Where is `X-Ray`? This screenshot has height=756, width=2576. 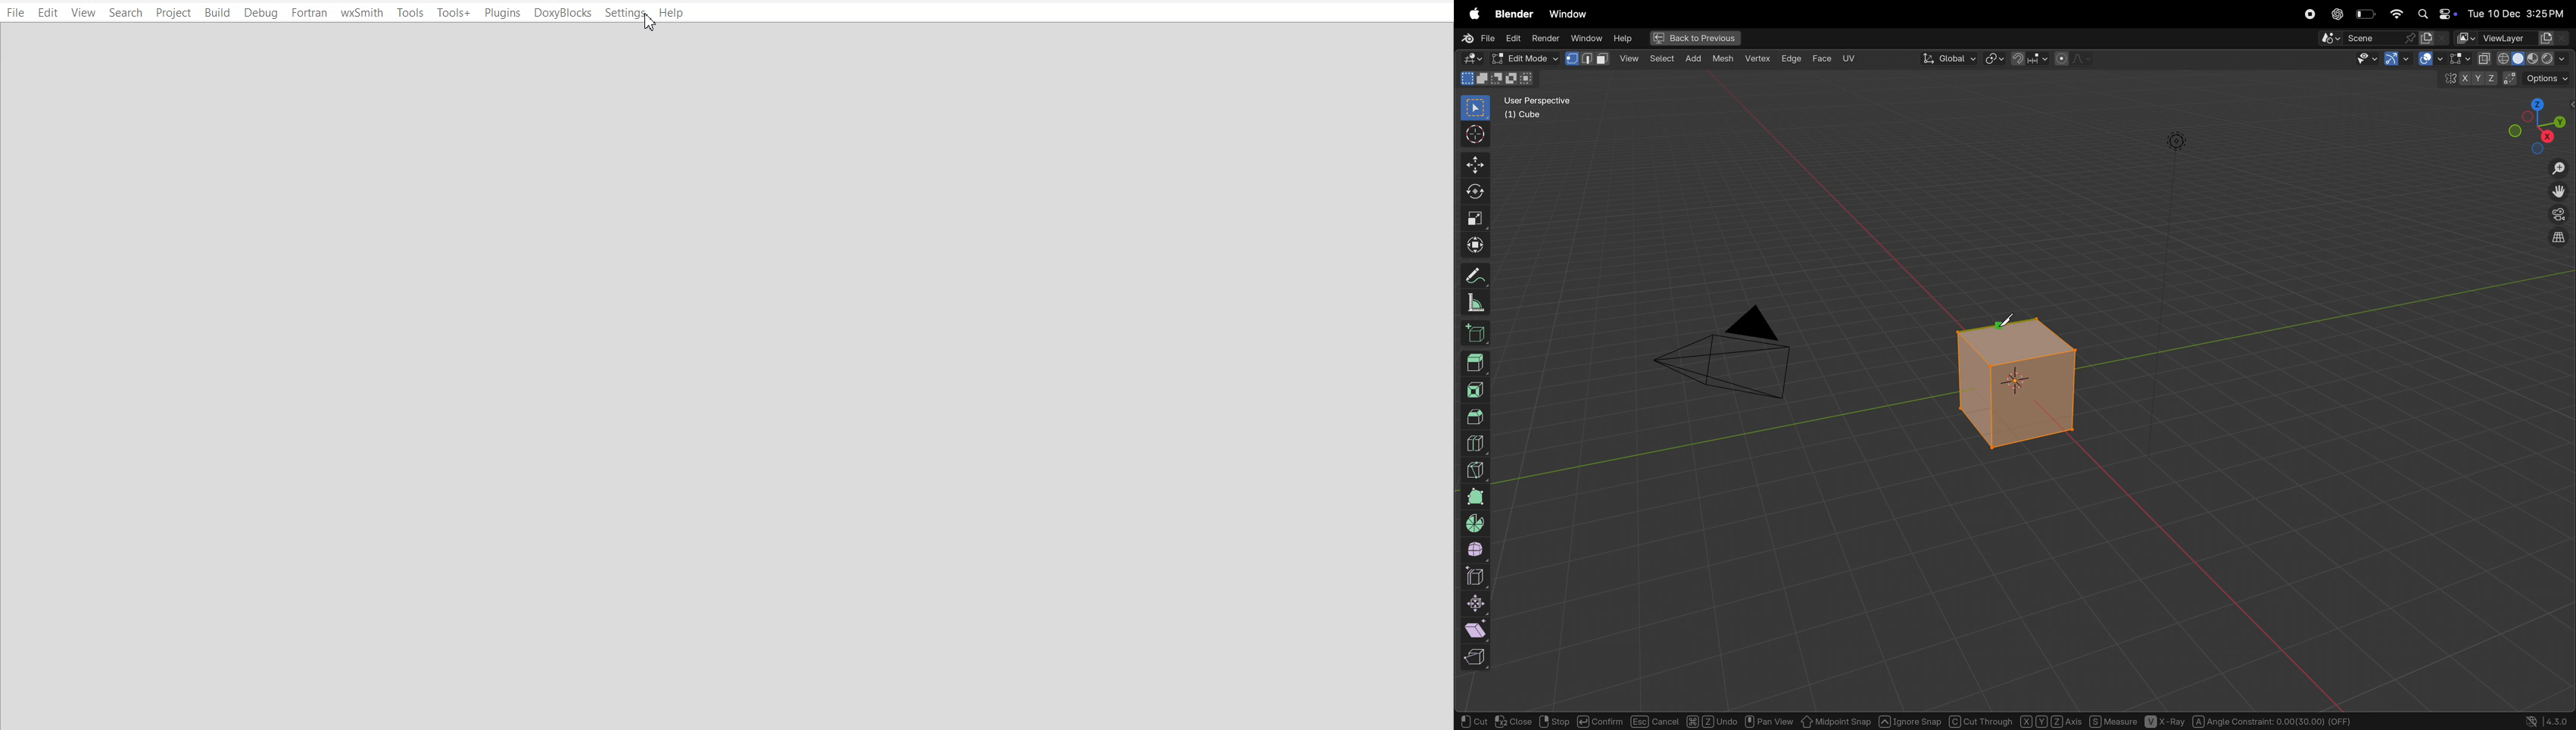 X-Ray is located at coordinates (2165, 722).